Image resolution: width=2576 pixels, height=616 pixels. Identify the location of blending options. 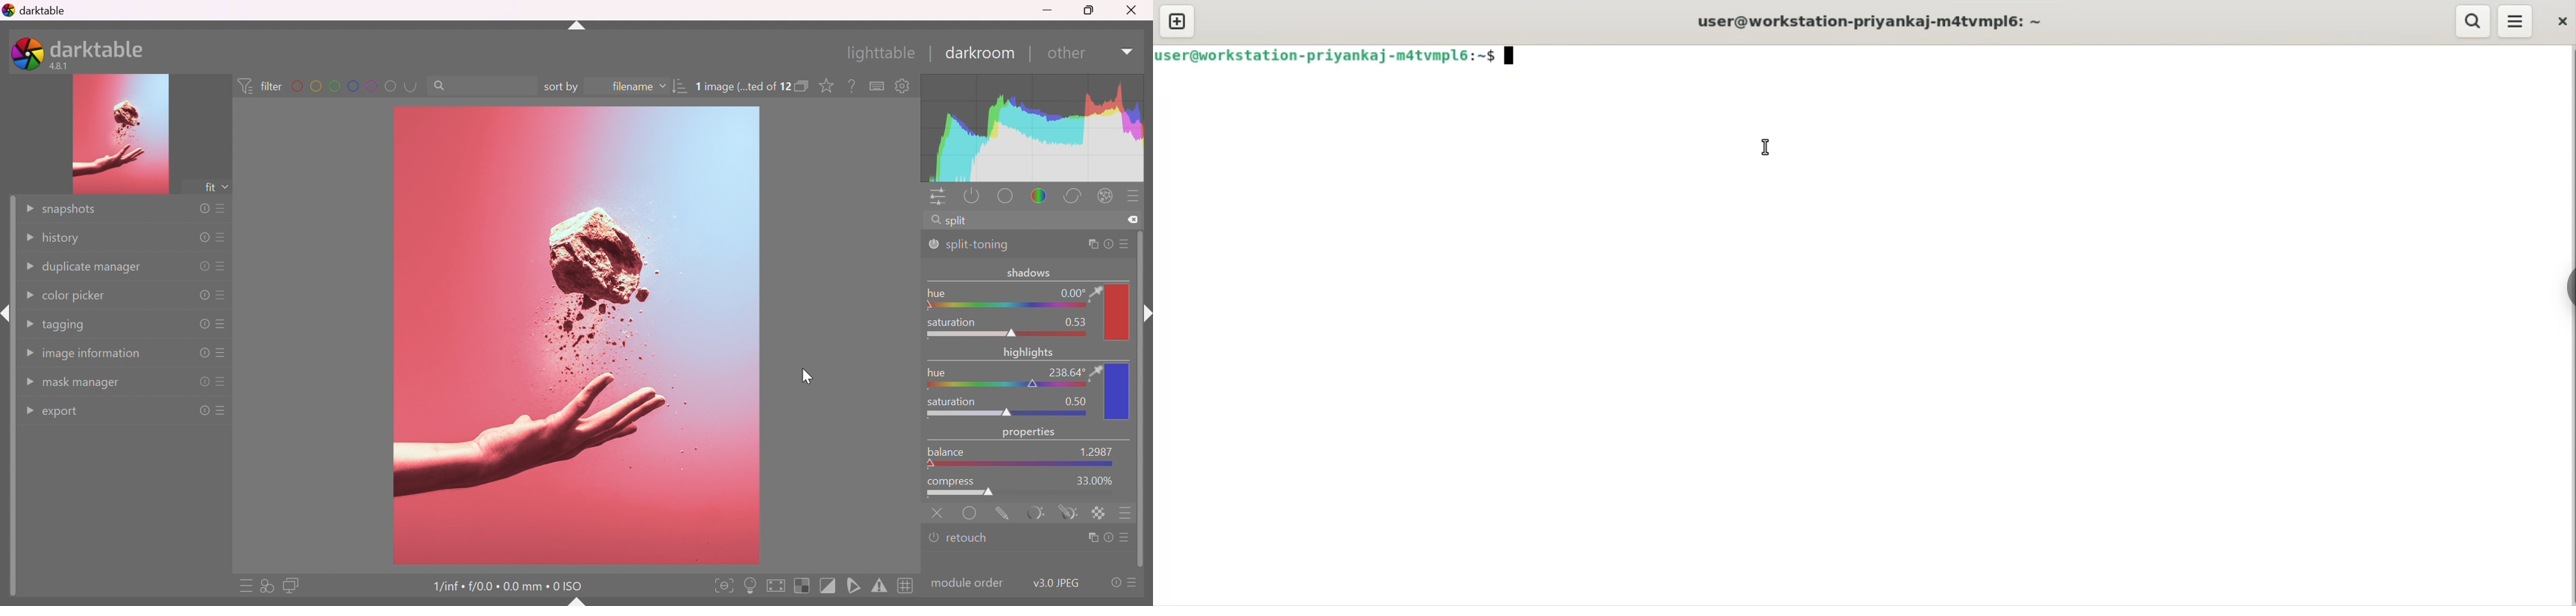
(1126, 513).